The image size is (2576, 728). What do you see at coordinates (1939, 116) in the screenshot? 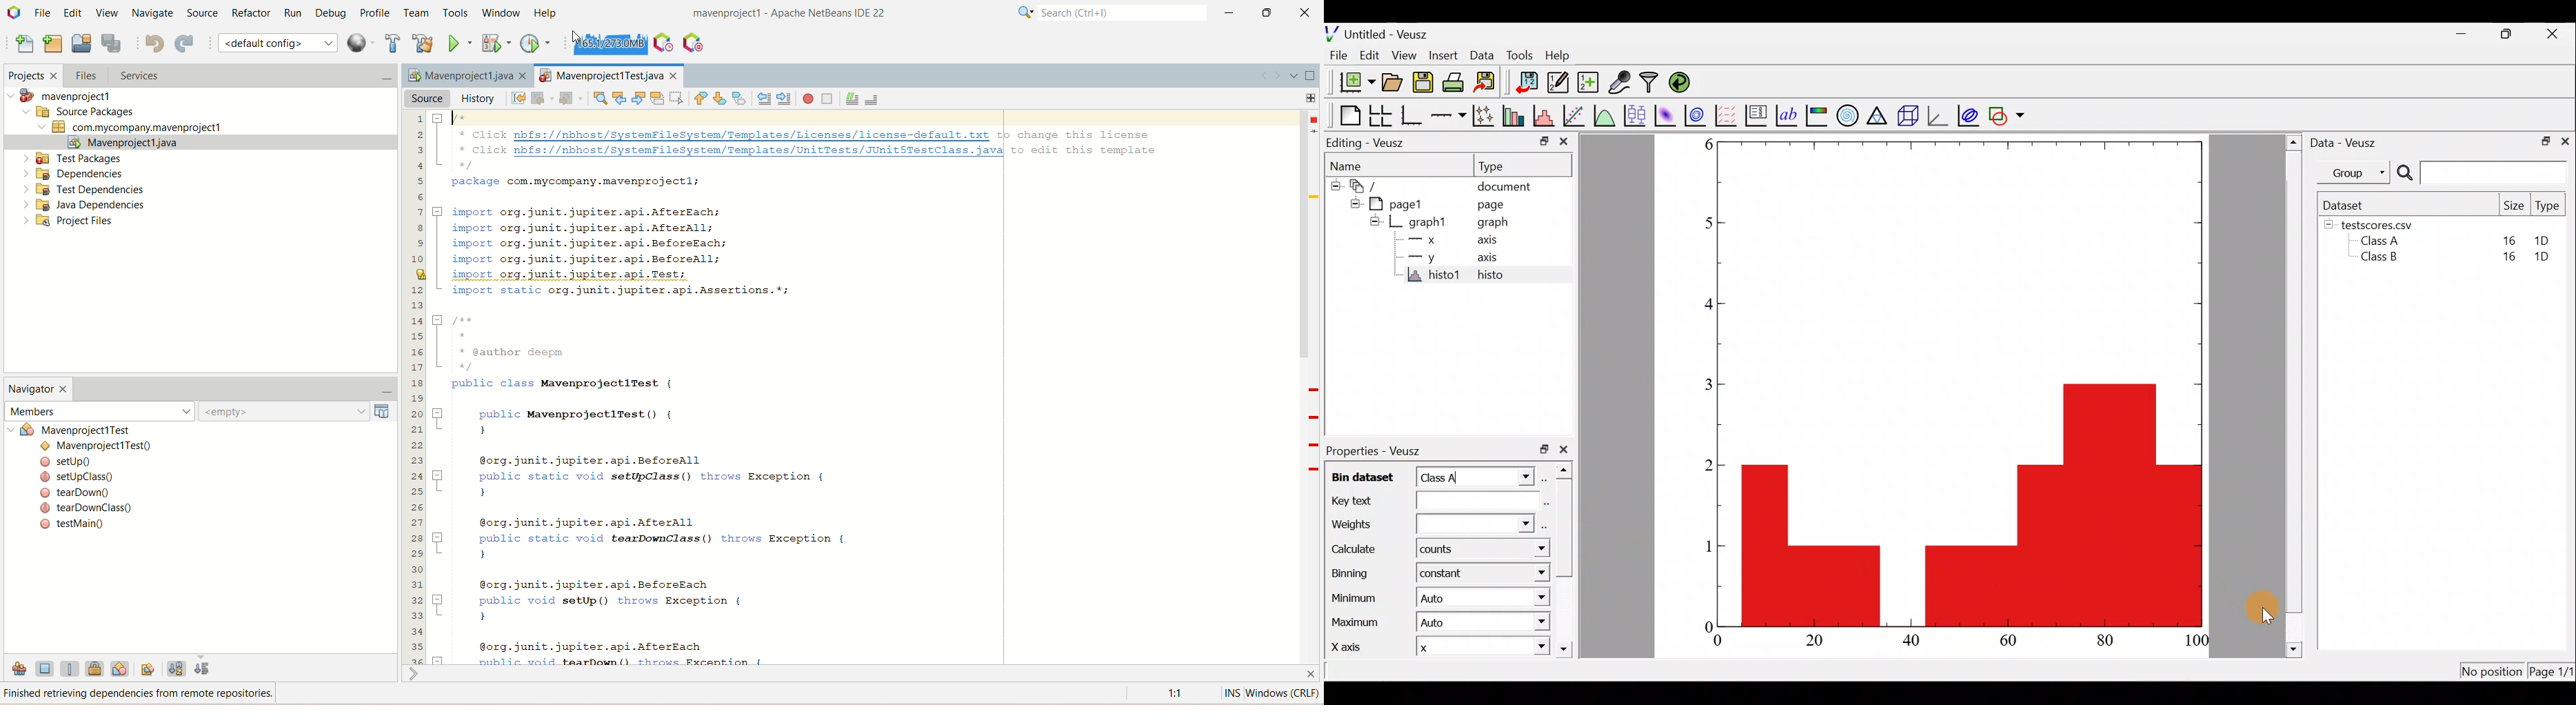
I see `3d graph` at bounding box center [1939, 116].